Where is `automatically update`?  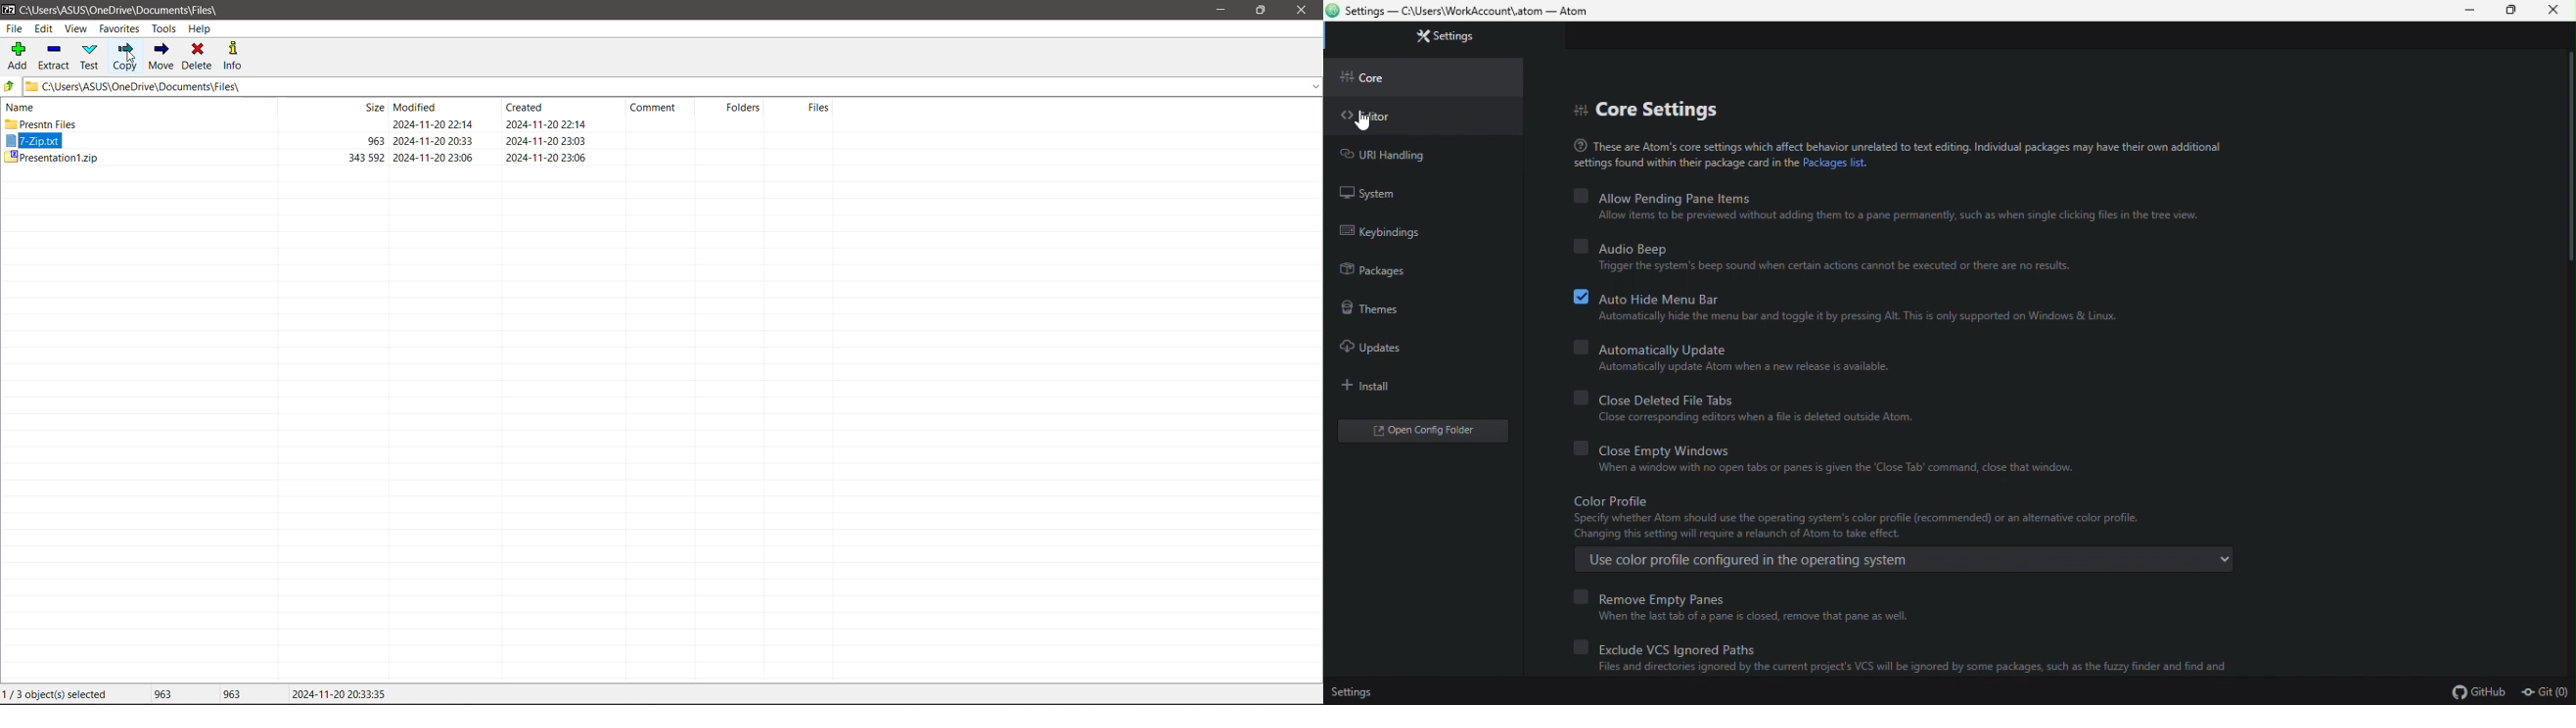 automatically update is located at coordinates (1754, 348).